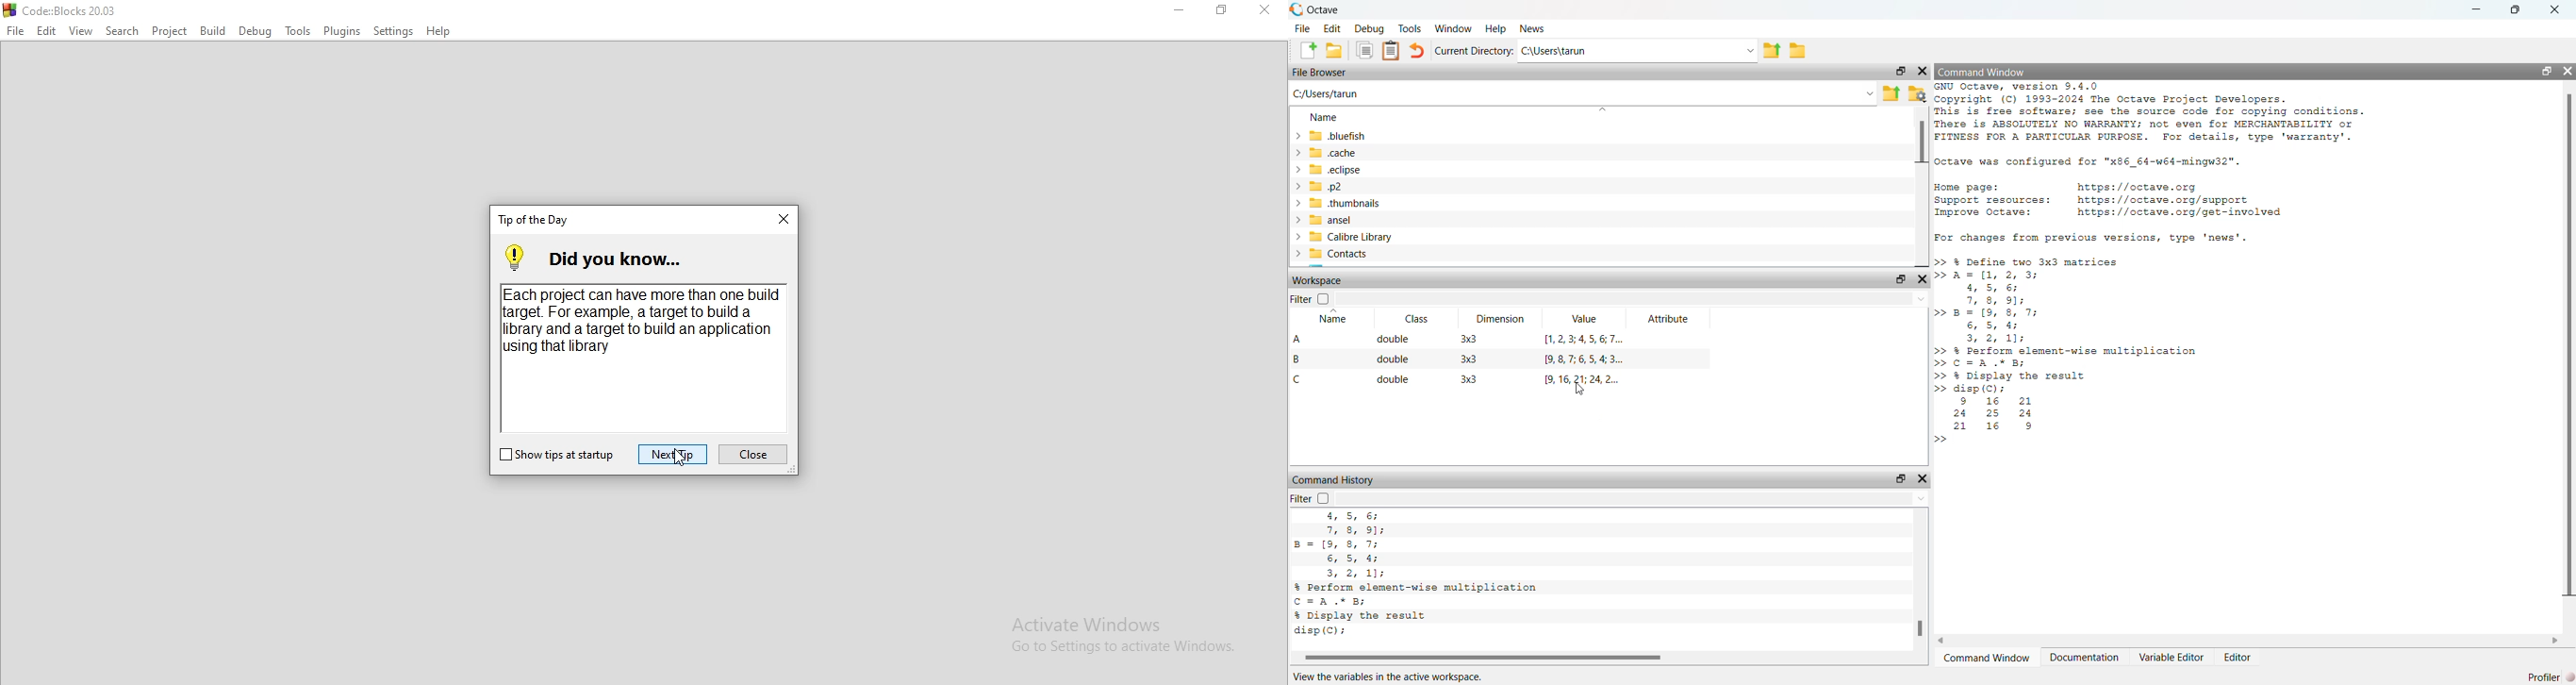 The width and height of the screenshot is (2576, 700). I want to click on Build , so click(212, 31).